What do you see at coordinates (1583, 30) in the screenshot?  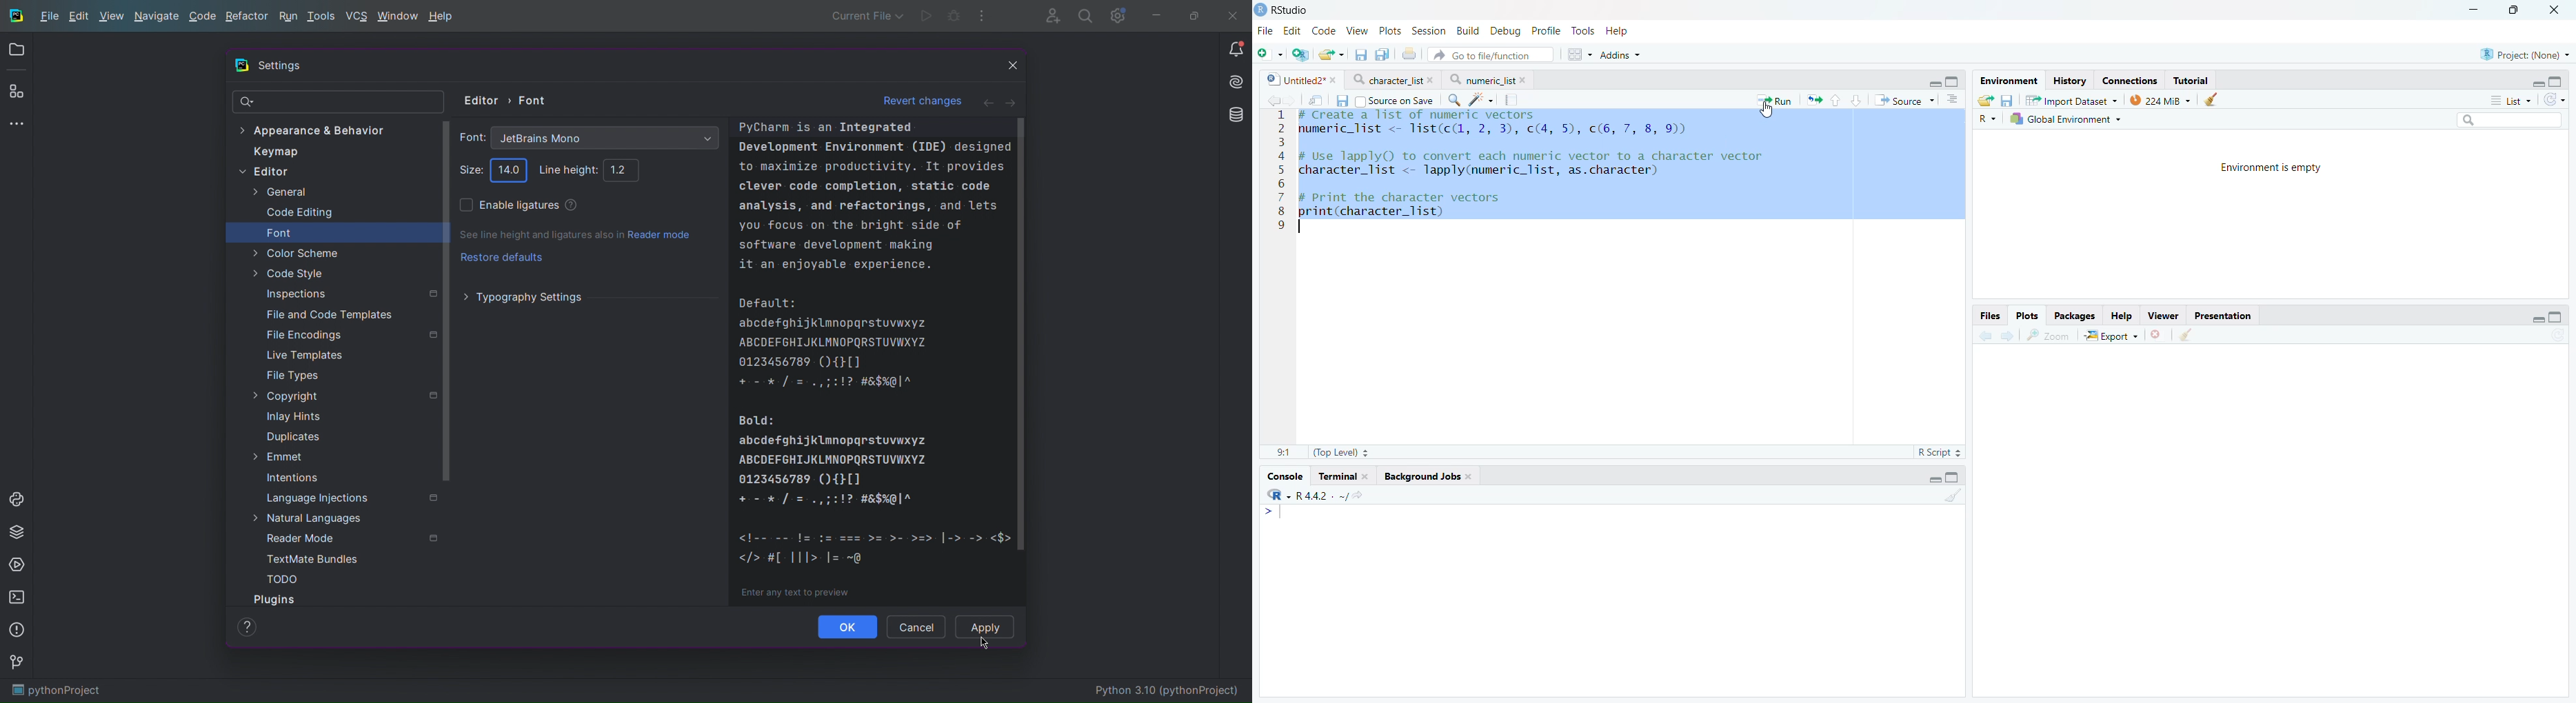 I see `Tools` at bounding box center [1583, 30].